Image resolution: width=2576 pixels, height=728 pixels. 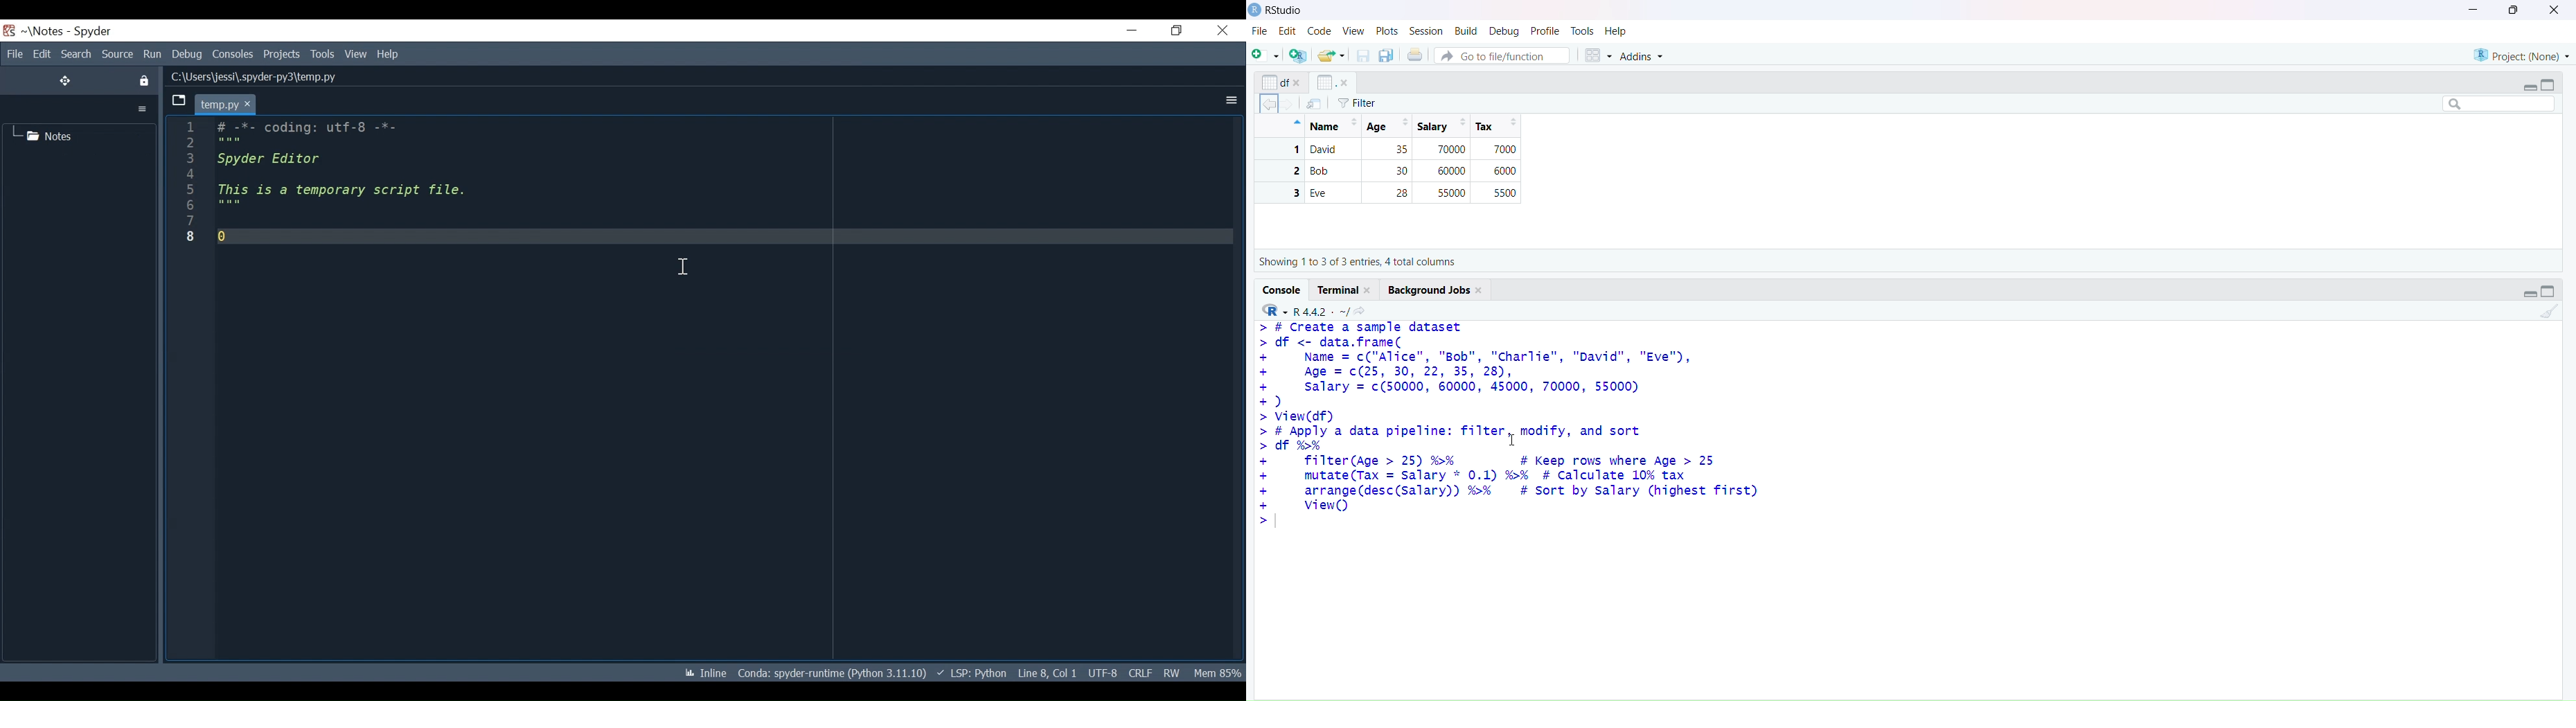 What do you see at coordinates (233, 55) in the screenshot?
I see `Consoles` at bounding box center [233, 55].